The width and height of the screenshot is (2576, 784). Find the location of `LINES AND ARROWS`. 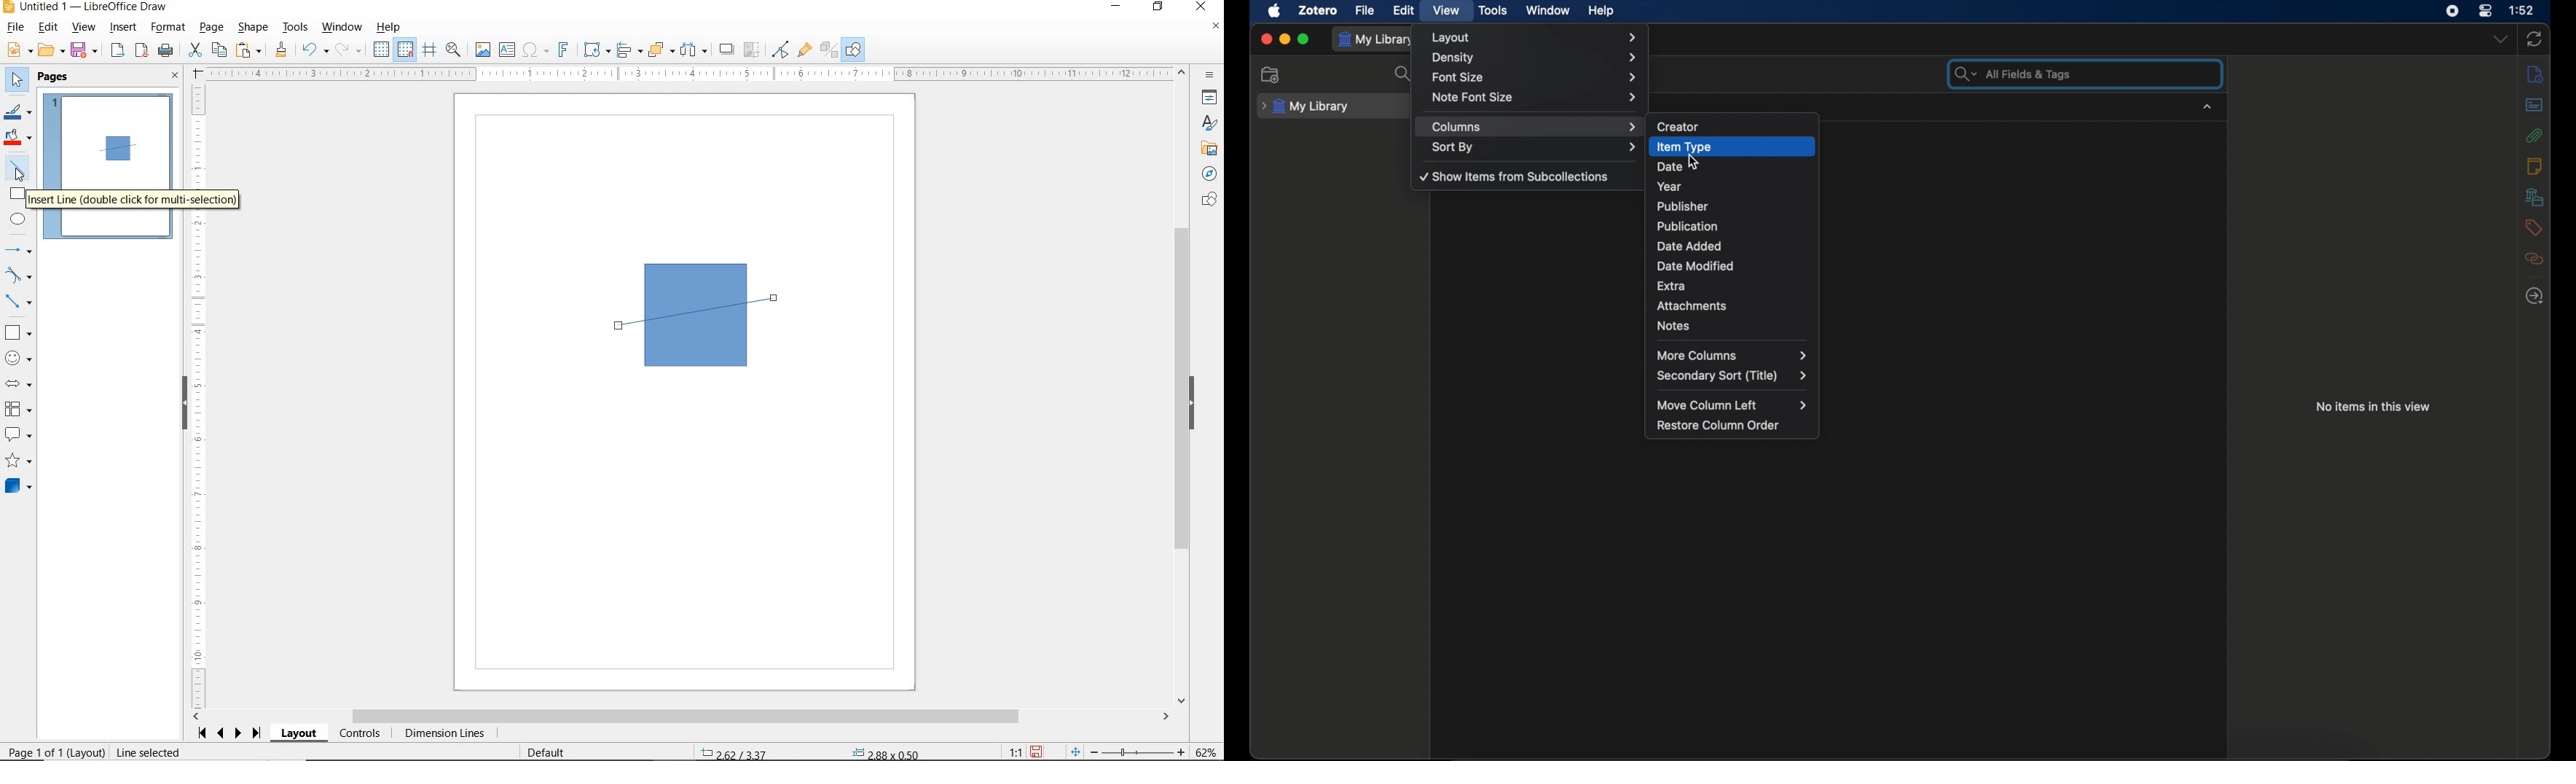

LINES AND ARROWS is located at coordinates (19, 250).